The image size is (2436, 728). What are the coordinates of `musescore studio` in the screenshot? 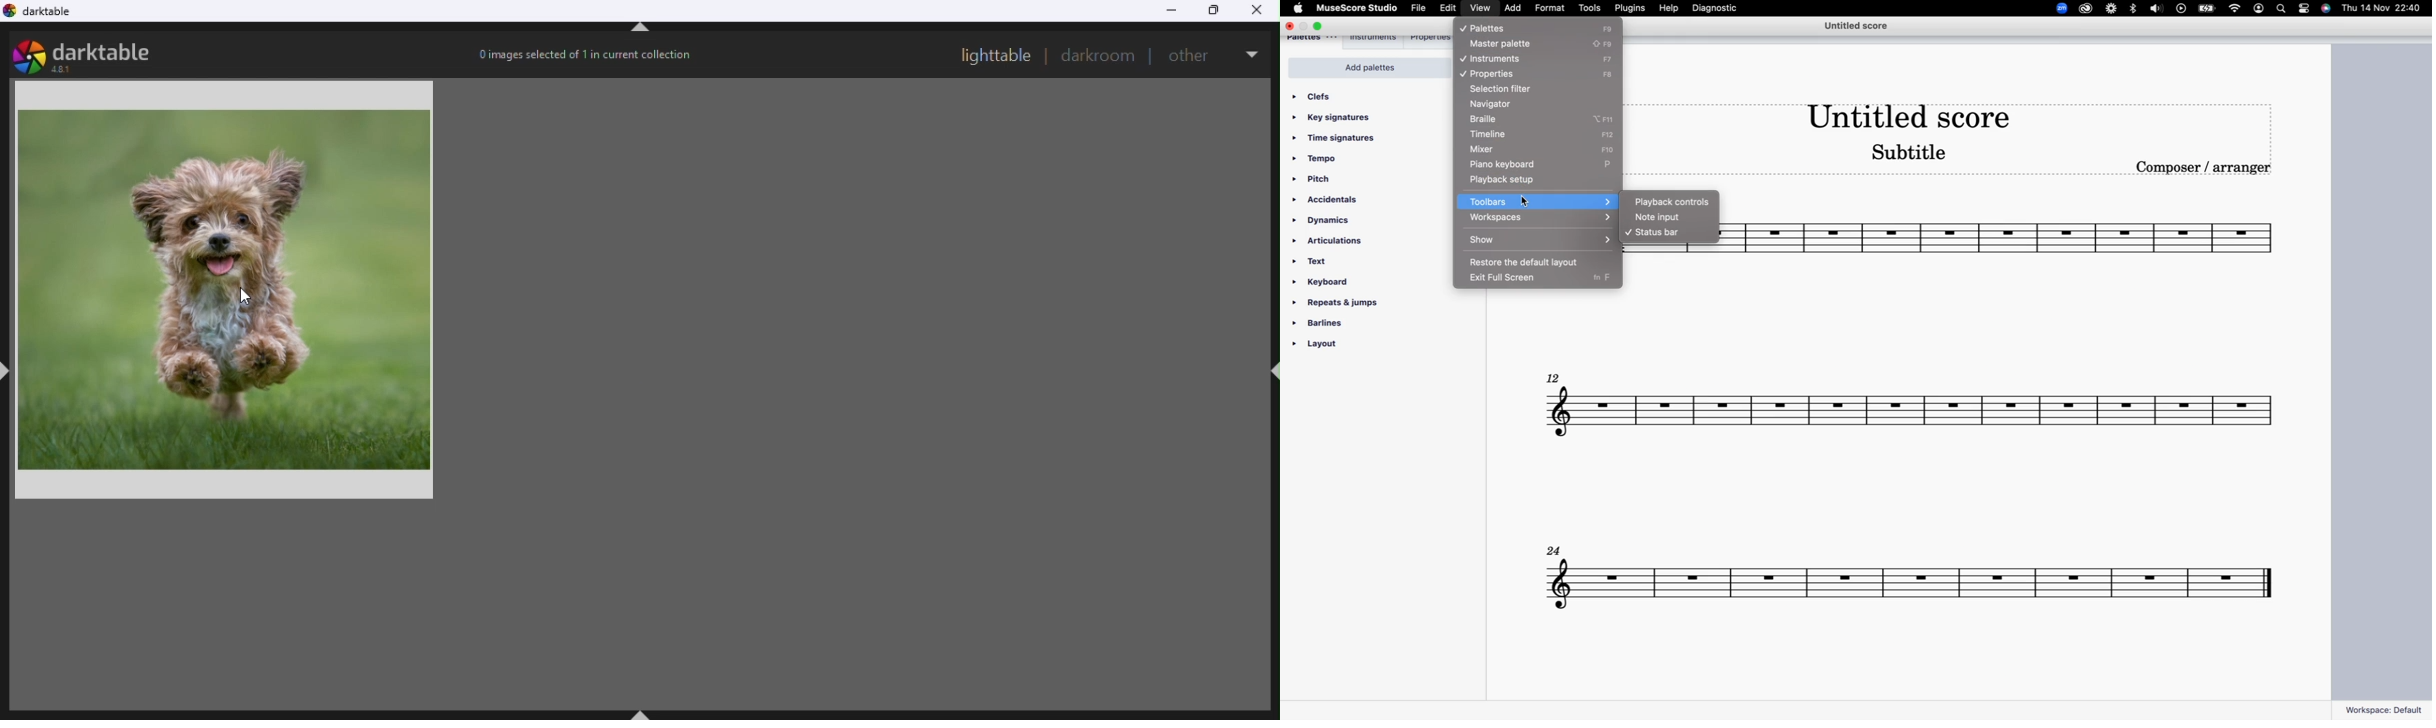 It's located at (1358, 8).